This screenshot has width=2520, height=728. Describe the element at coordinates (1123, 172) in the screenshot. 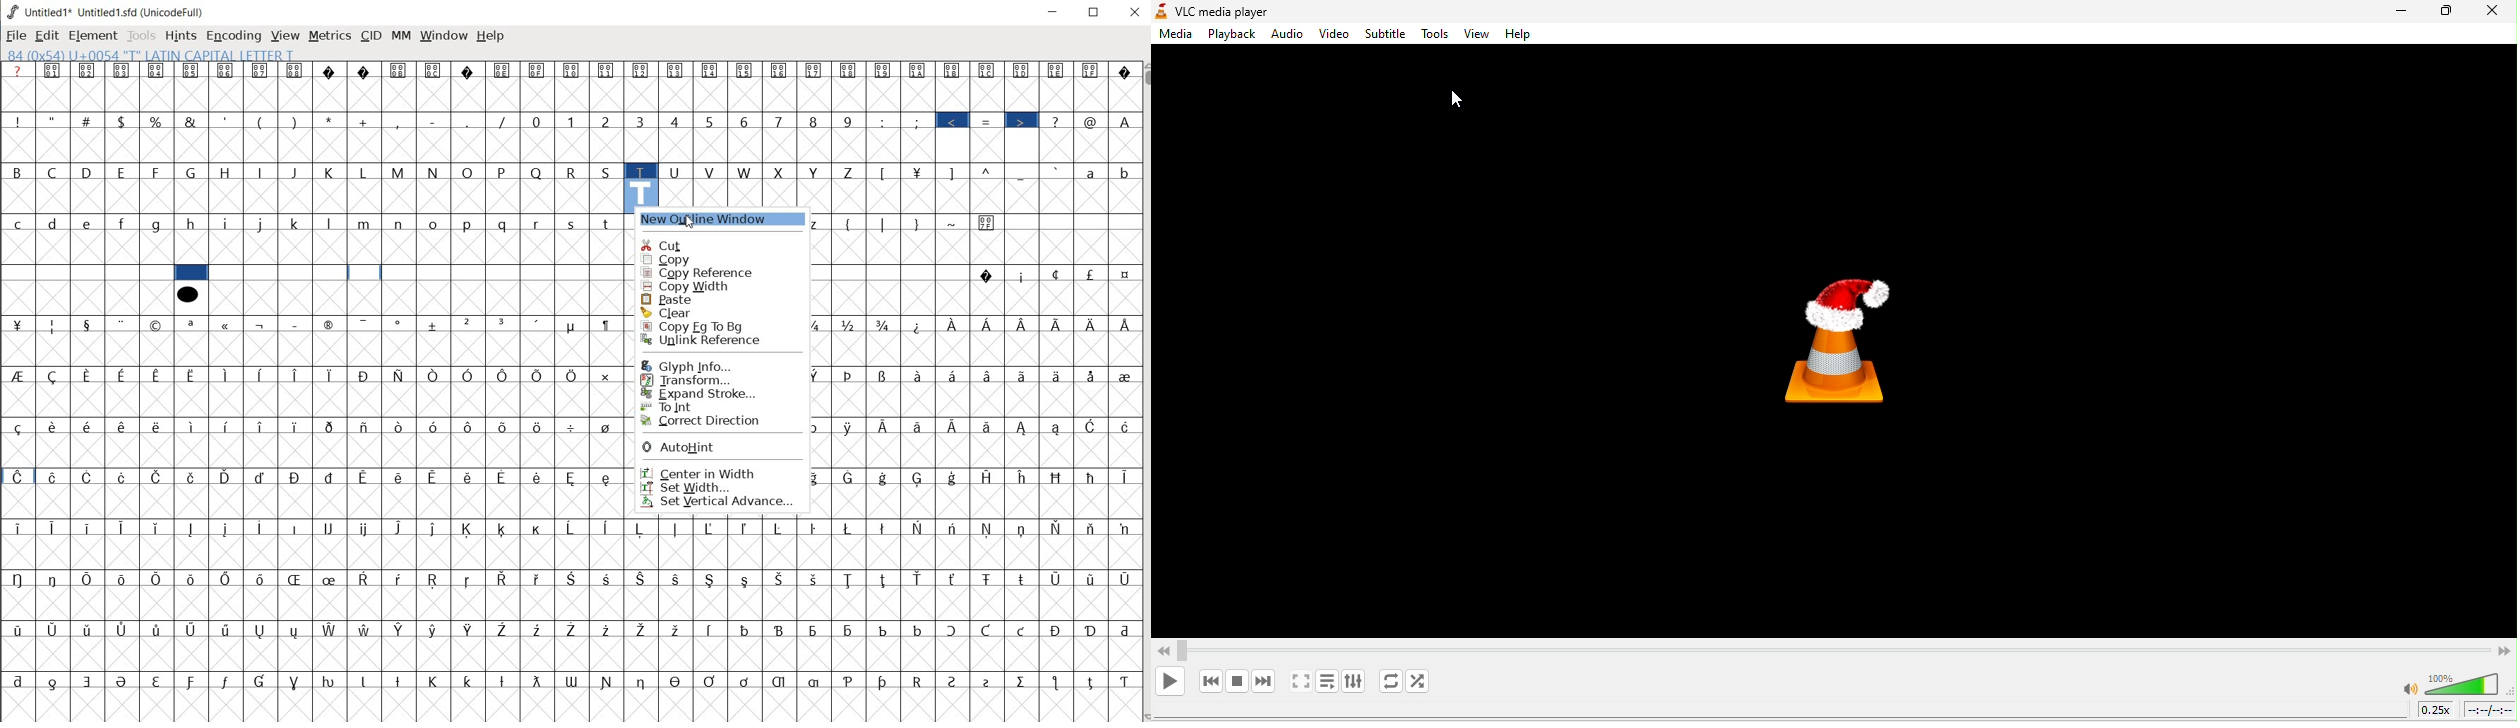

I see `b` at that location.